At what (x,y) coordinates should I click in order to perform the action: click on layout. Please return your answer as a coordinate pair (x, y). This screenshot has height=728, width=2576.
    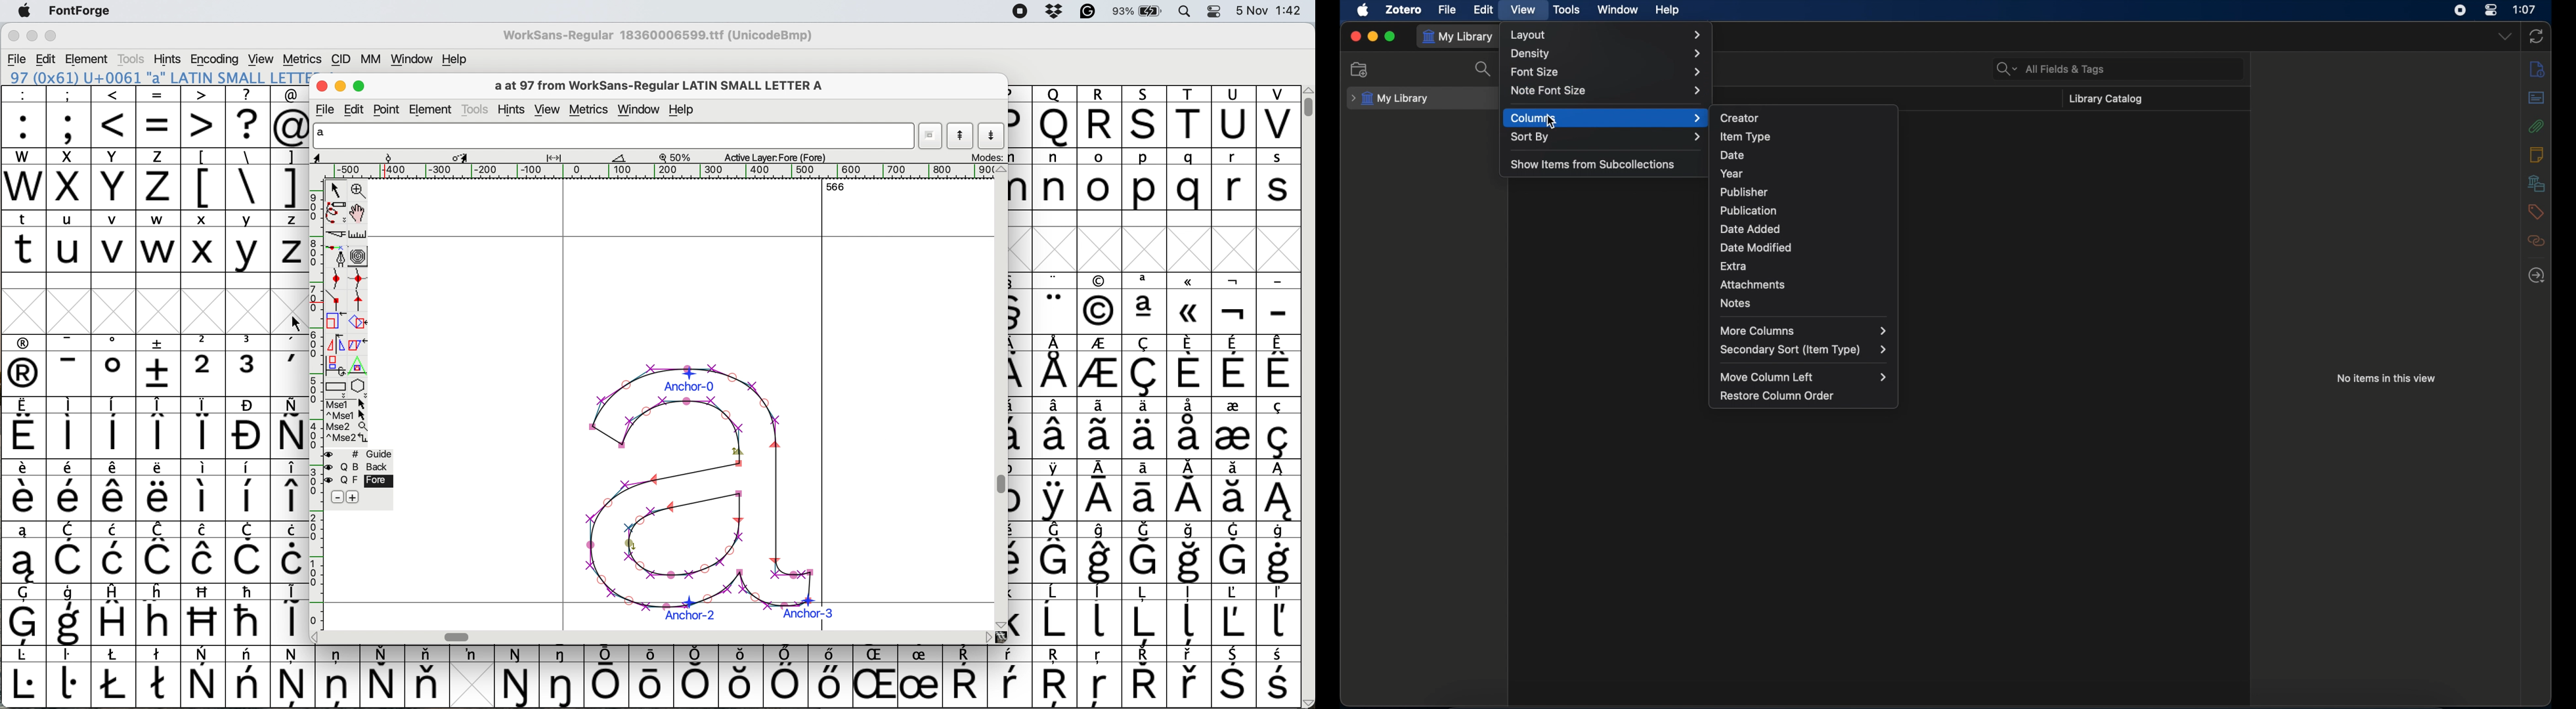
    Looking at the image, I should click on (1604, 35).